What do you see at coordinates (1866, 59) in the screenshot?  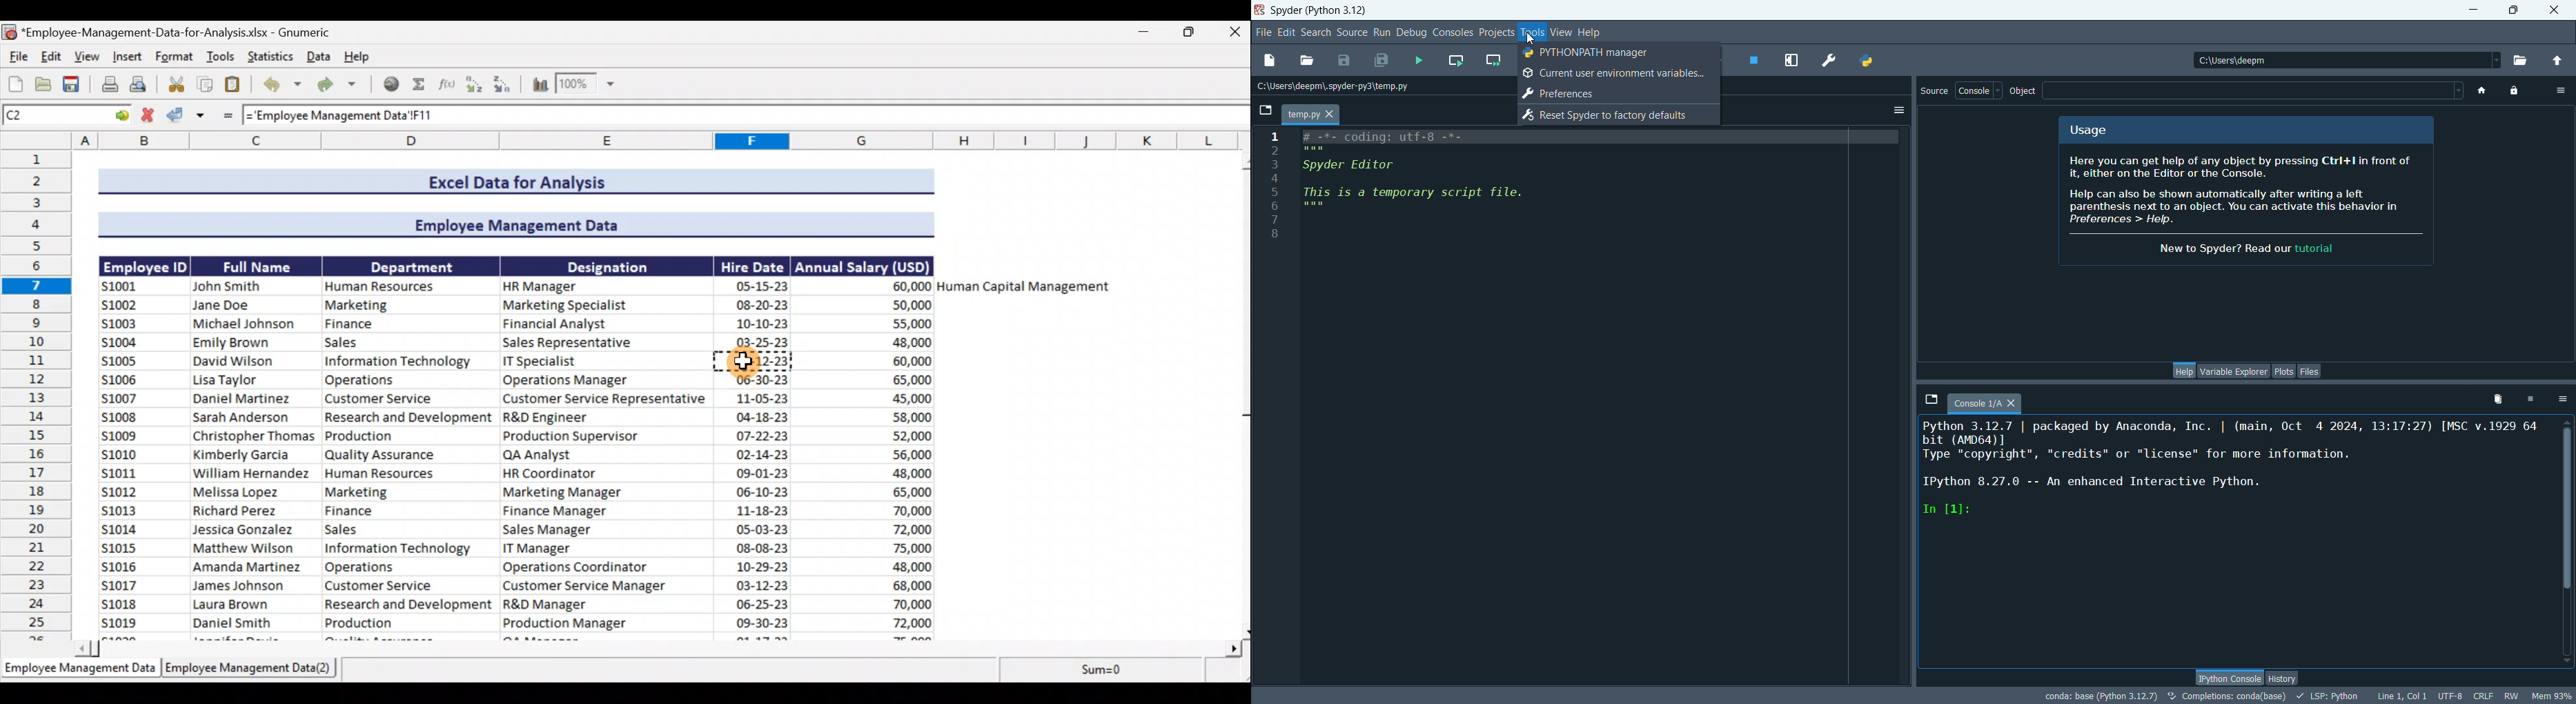 I see `PYTHONPATH manager` at bounding box center [1866, 59].